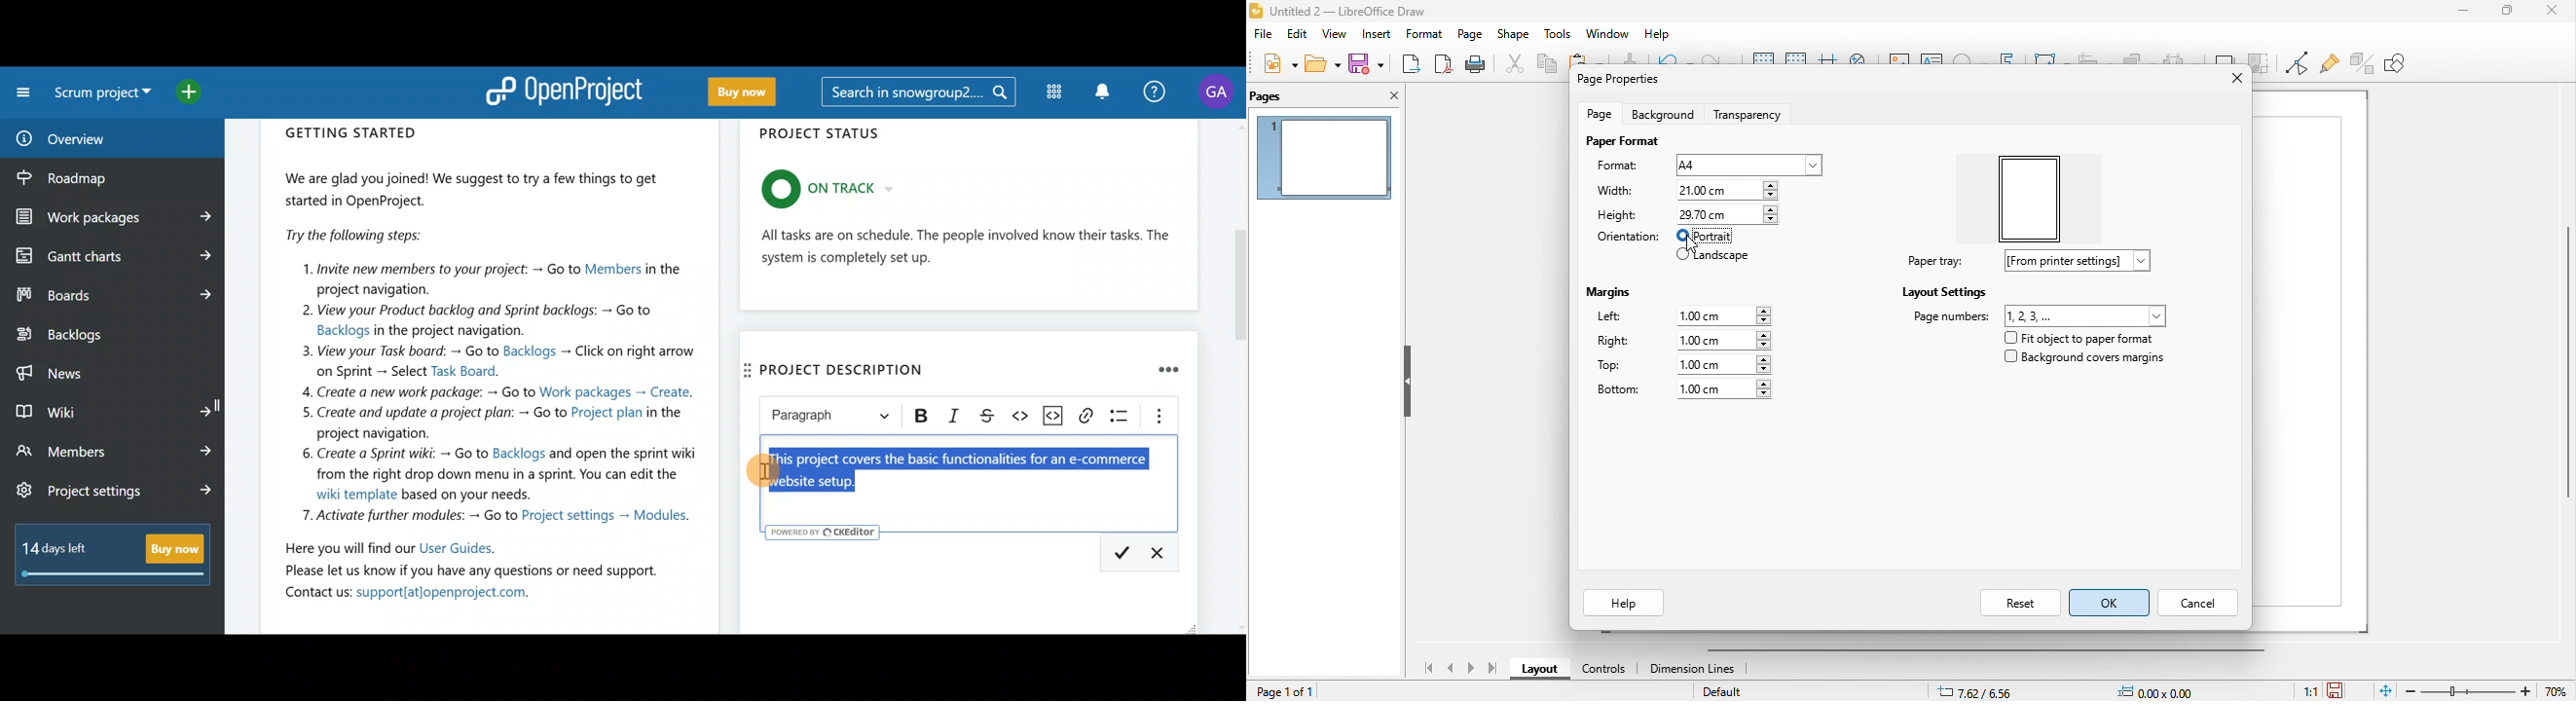 This screenshot has width=2576, height=728. What do you see at coordinates (20, 92) in the screenshot?
I see `Collapse project menu` at bounding box center [20, 92].